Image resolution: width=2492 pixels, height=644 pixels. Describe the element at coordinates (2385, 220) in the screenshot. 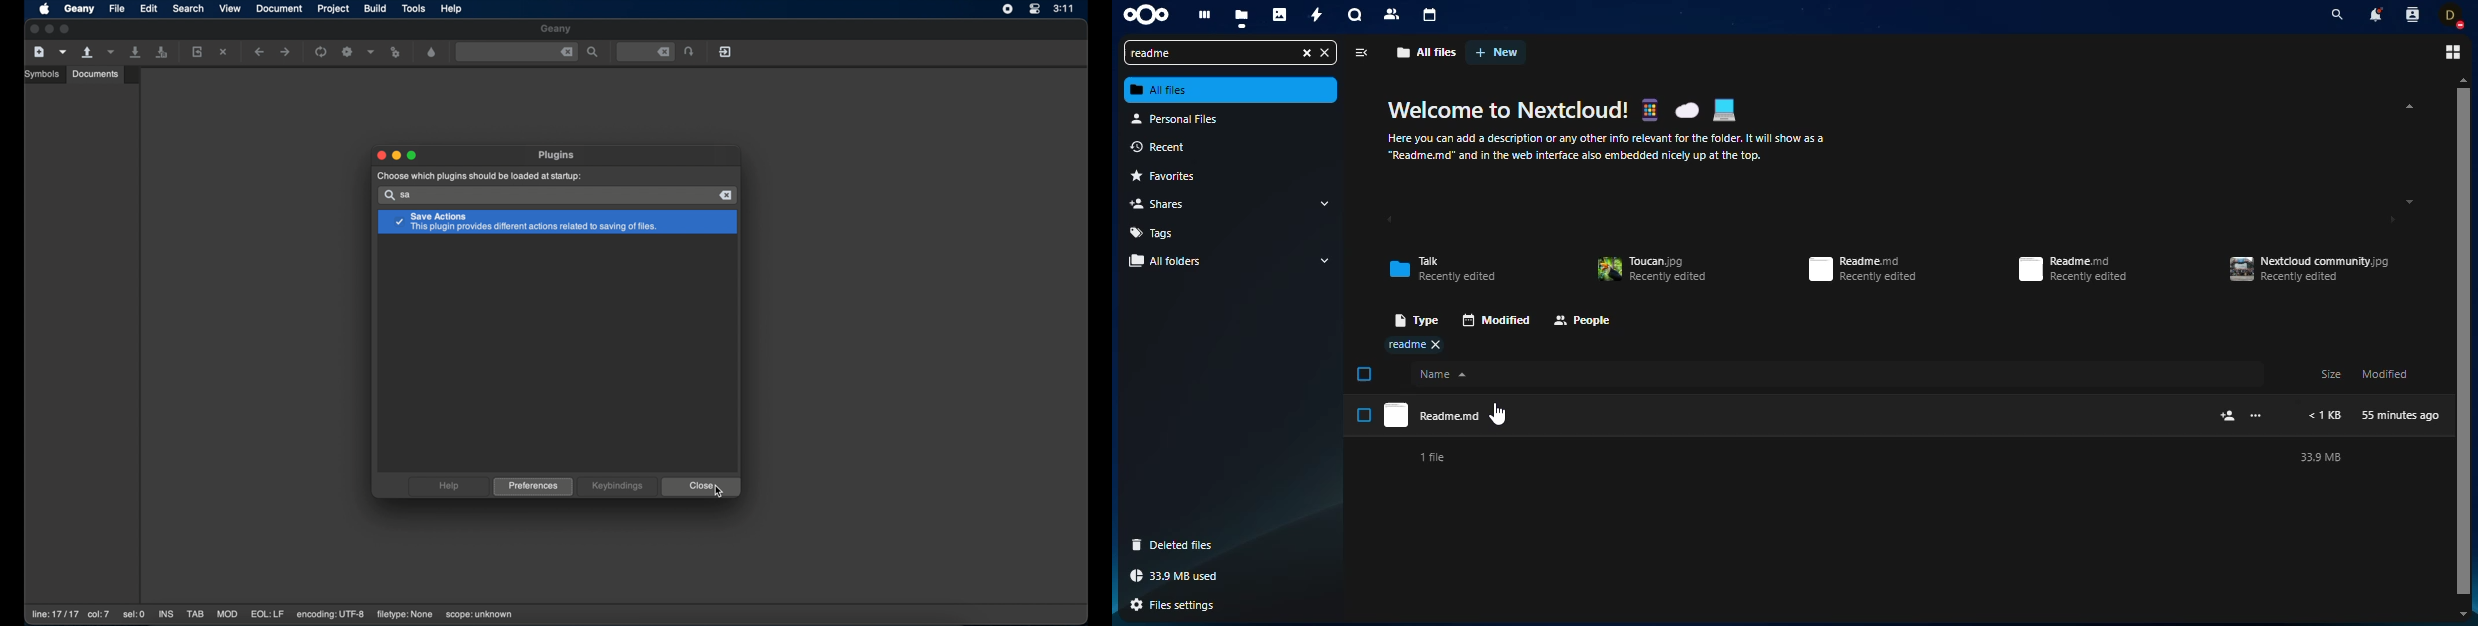

I see `scroll right` at that location.